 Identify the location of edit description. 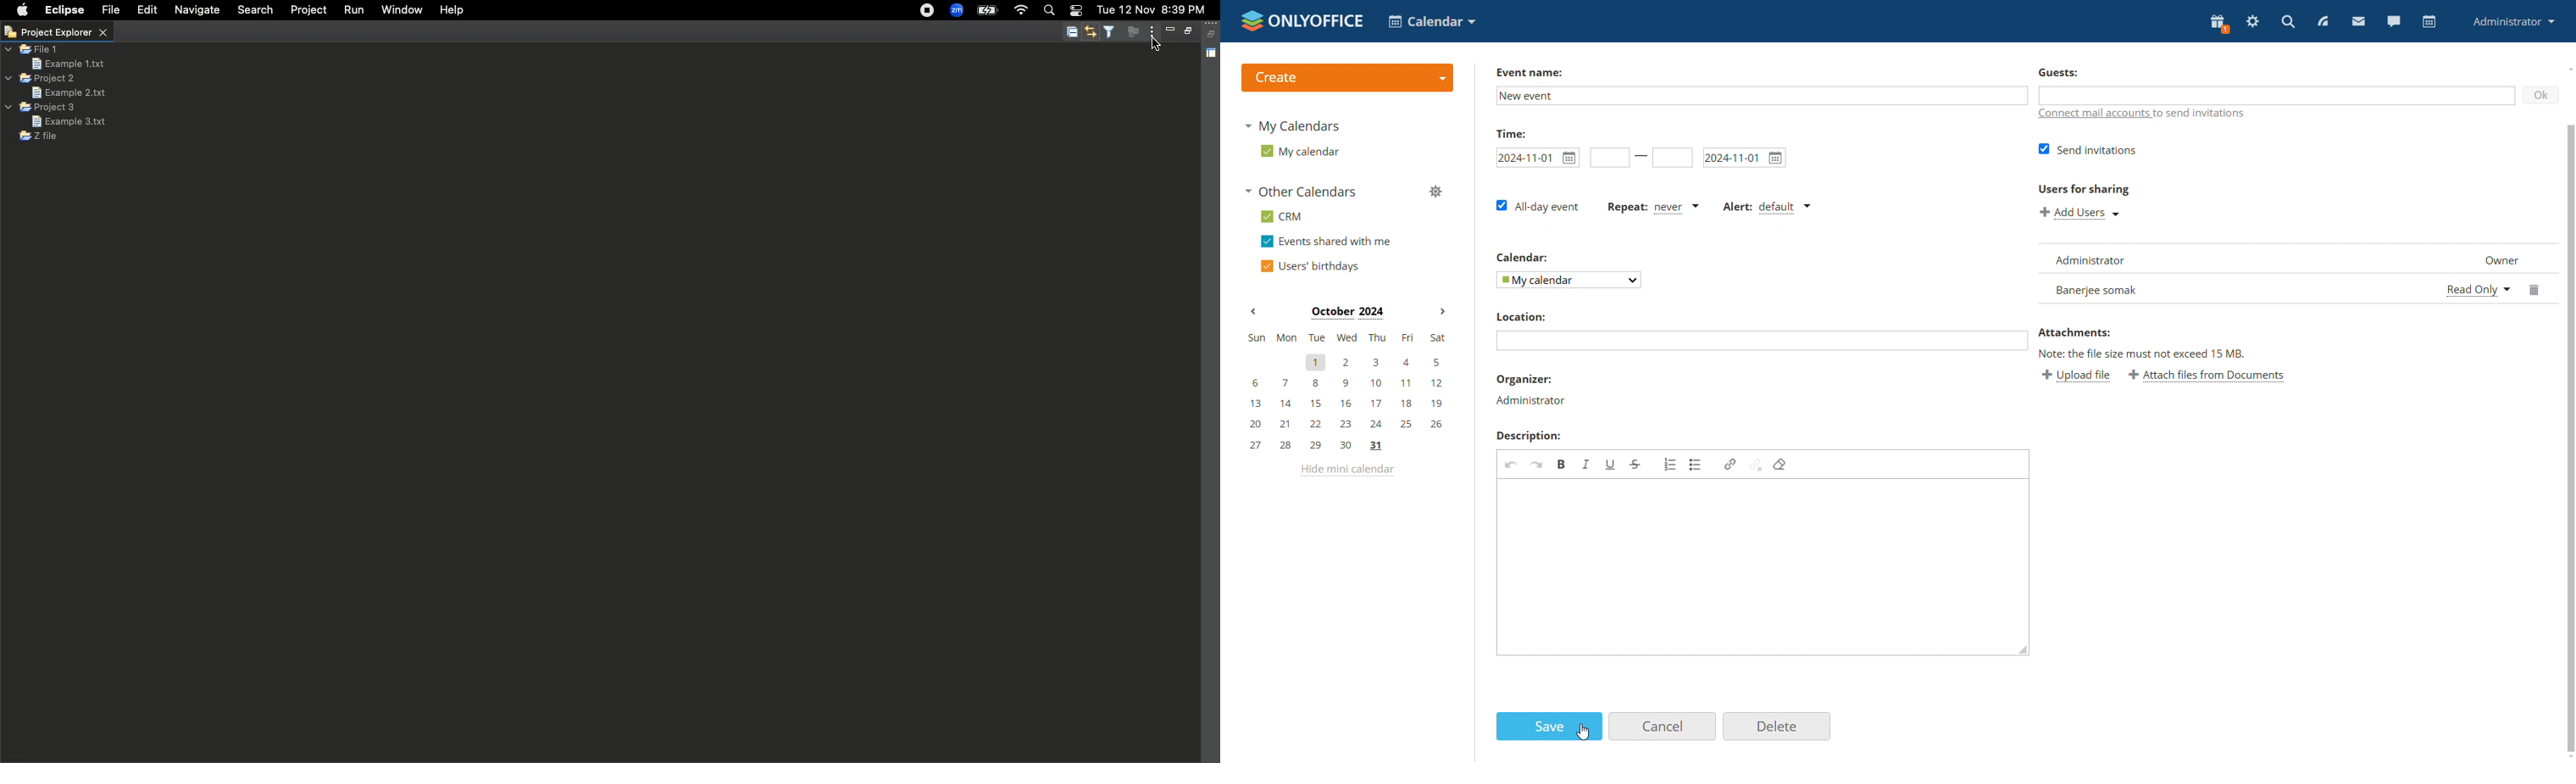
(1763, 569).